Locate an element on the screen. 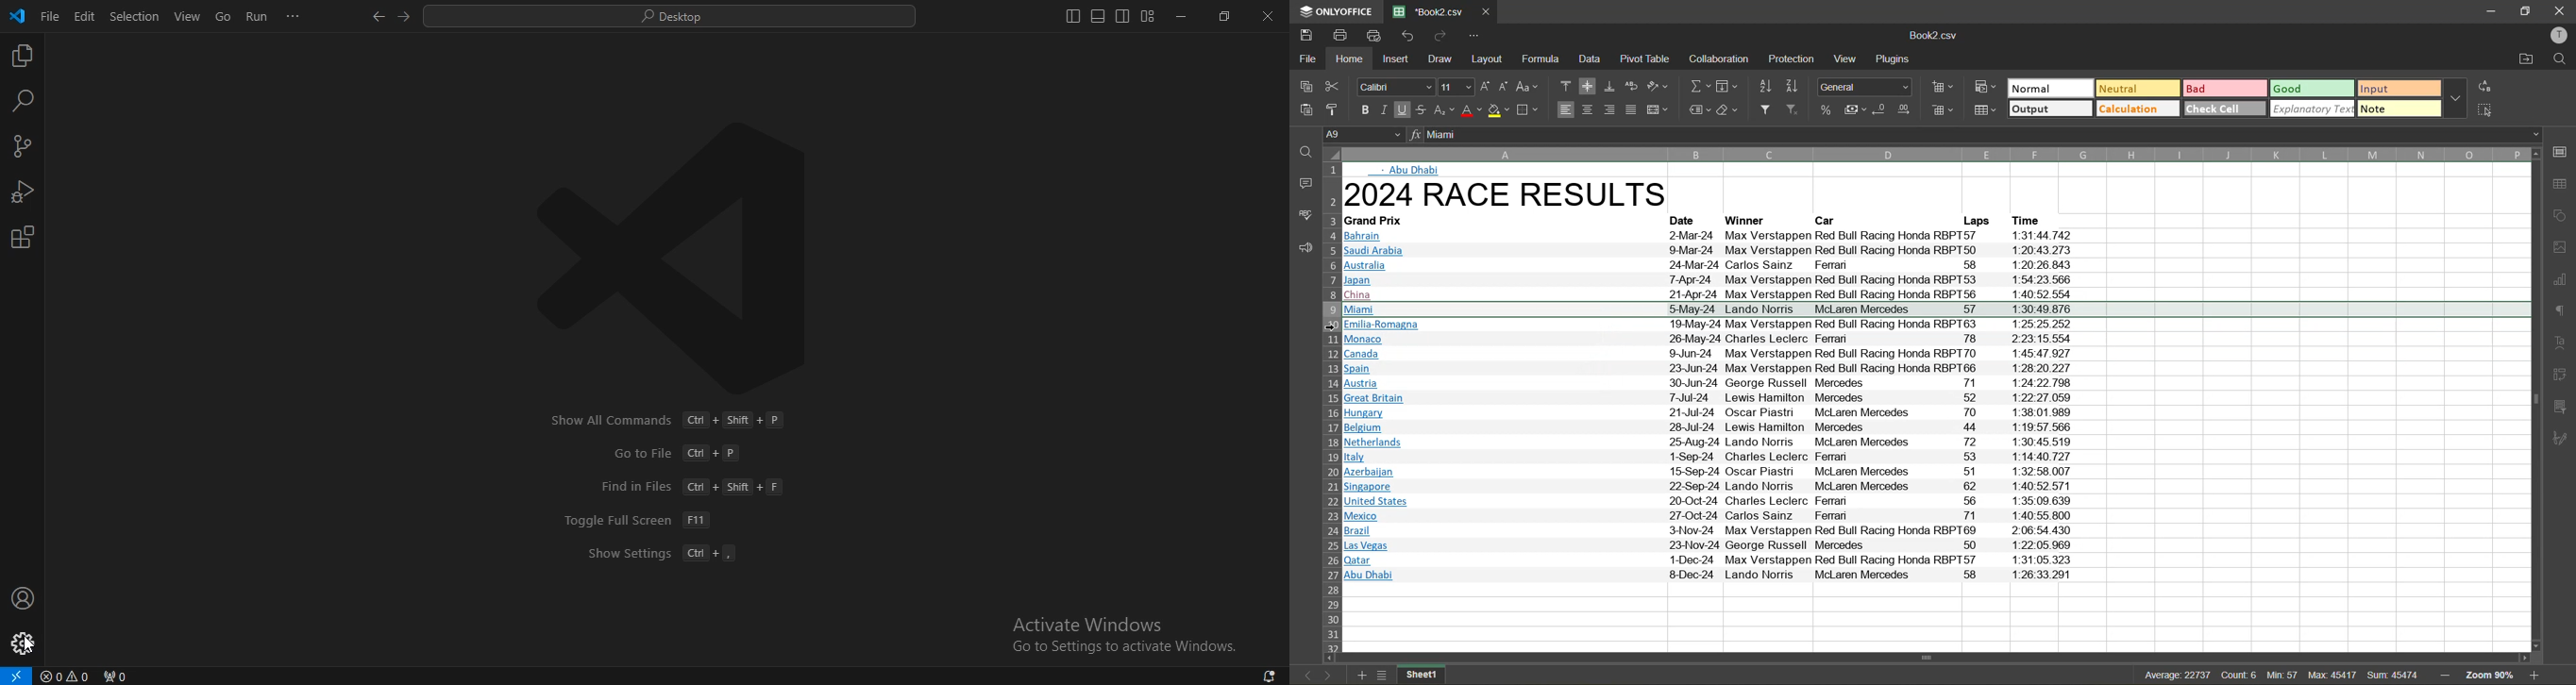  sort ascending is located at coordinates (1763, 86).